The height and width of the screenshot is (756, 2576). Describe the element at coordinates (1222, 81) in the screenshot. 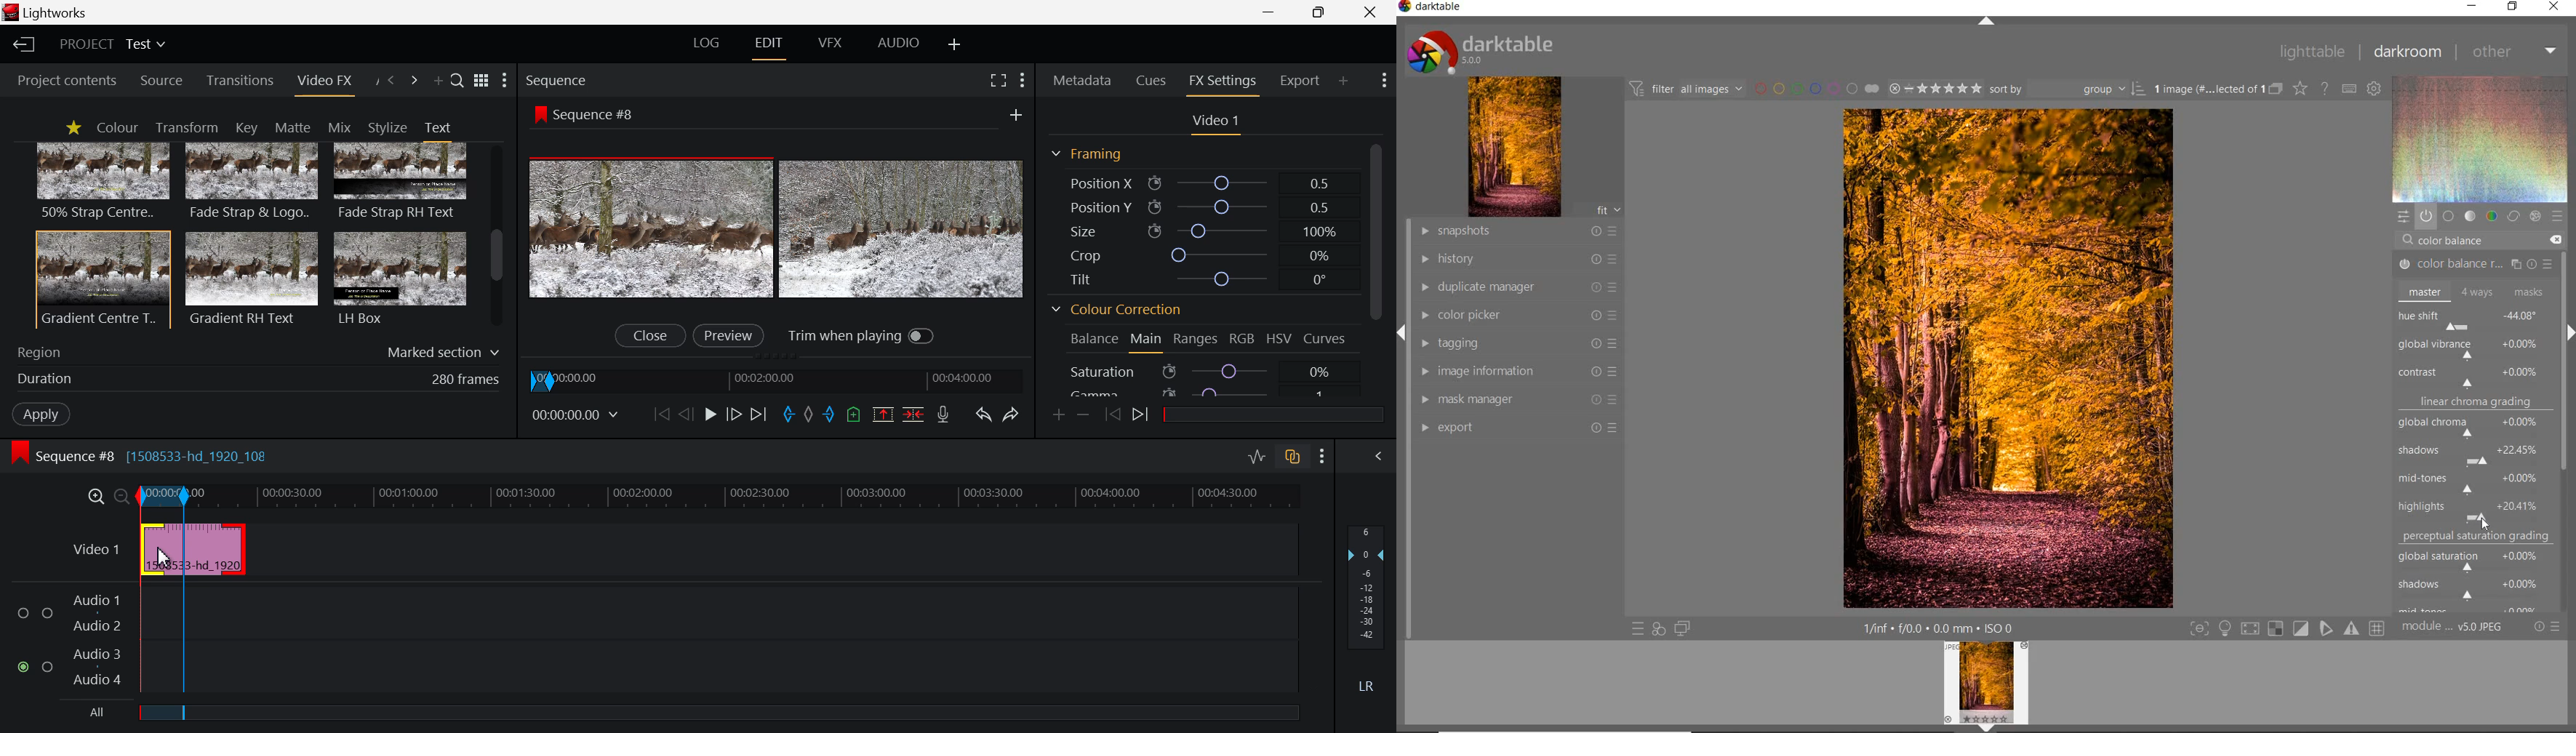

I see `FX Settings` at that location.